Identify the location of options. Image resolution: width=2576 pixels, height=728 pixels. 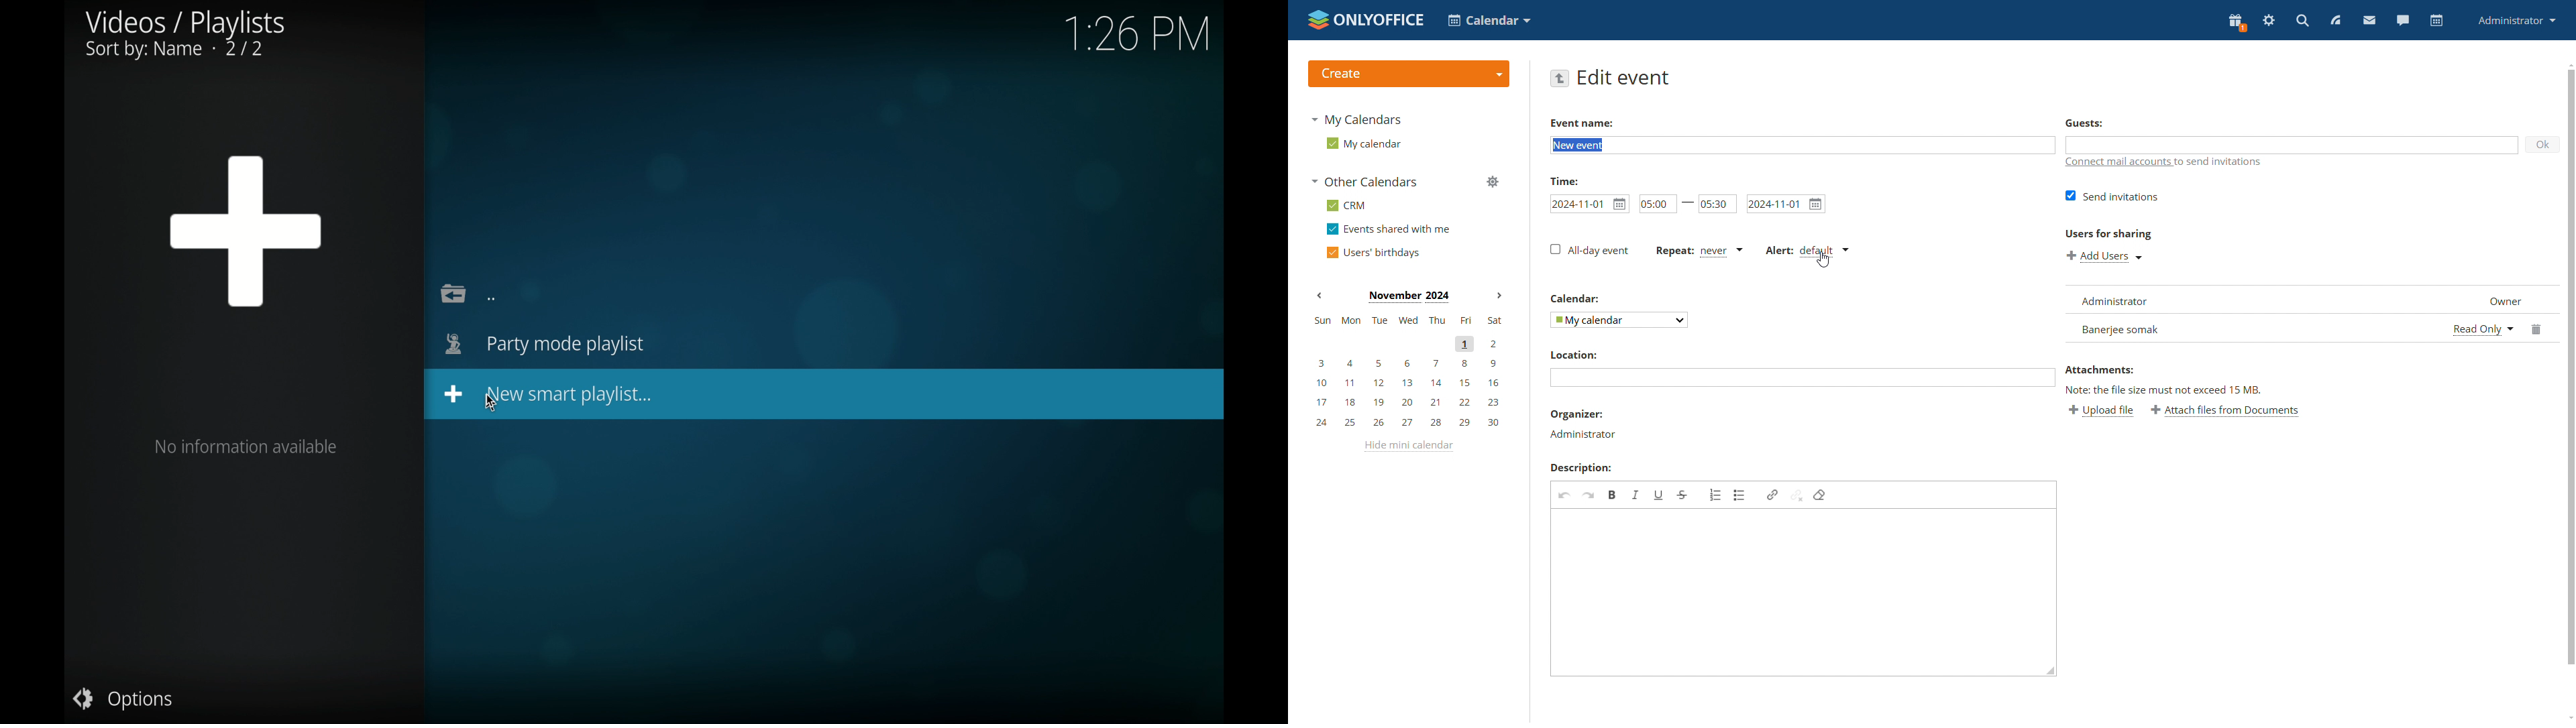
(122, 699).